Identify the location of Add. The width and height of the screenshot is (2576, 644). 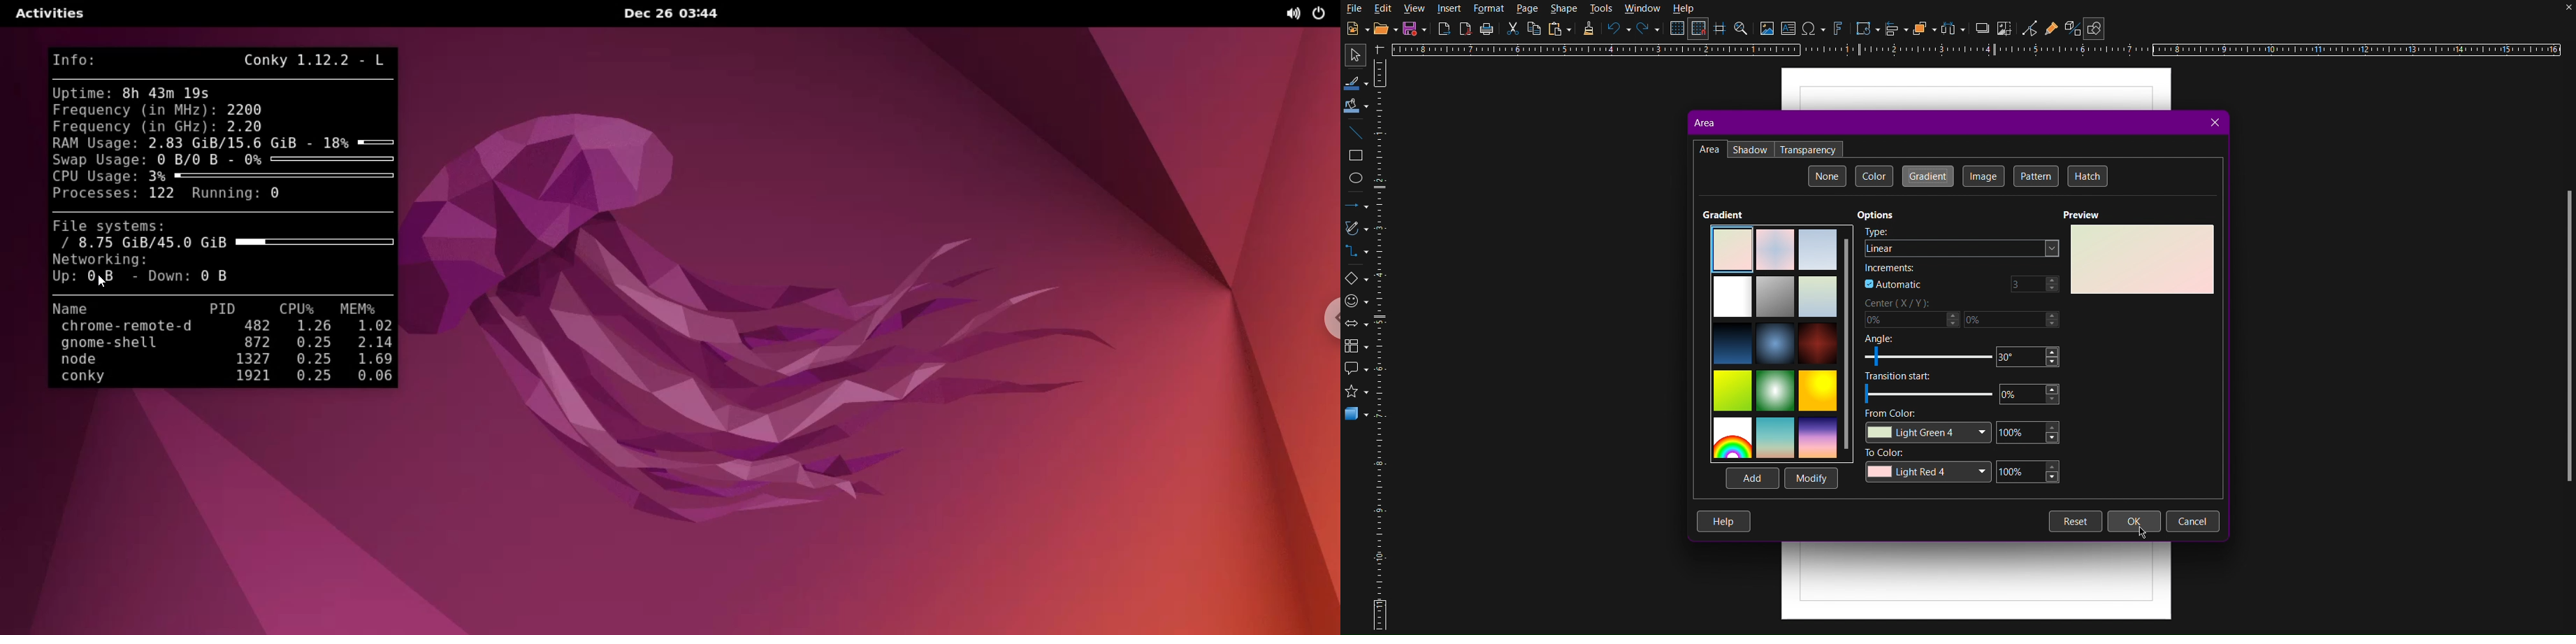
(1753, 479).